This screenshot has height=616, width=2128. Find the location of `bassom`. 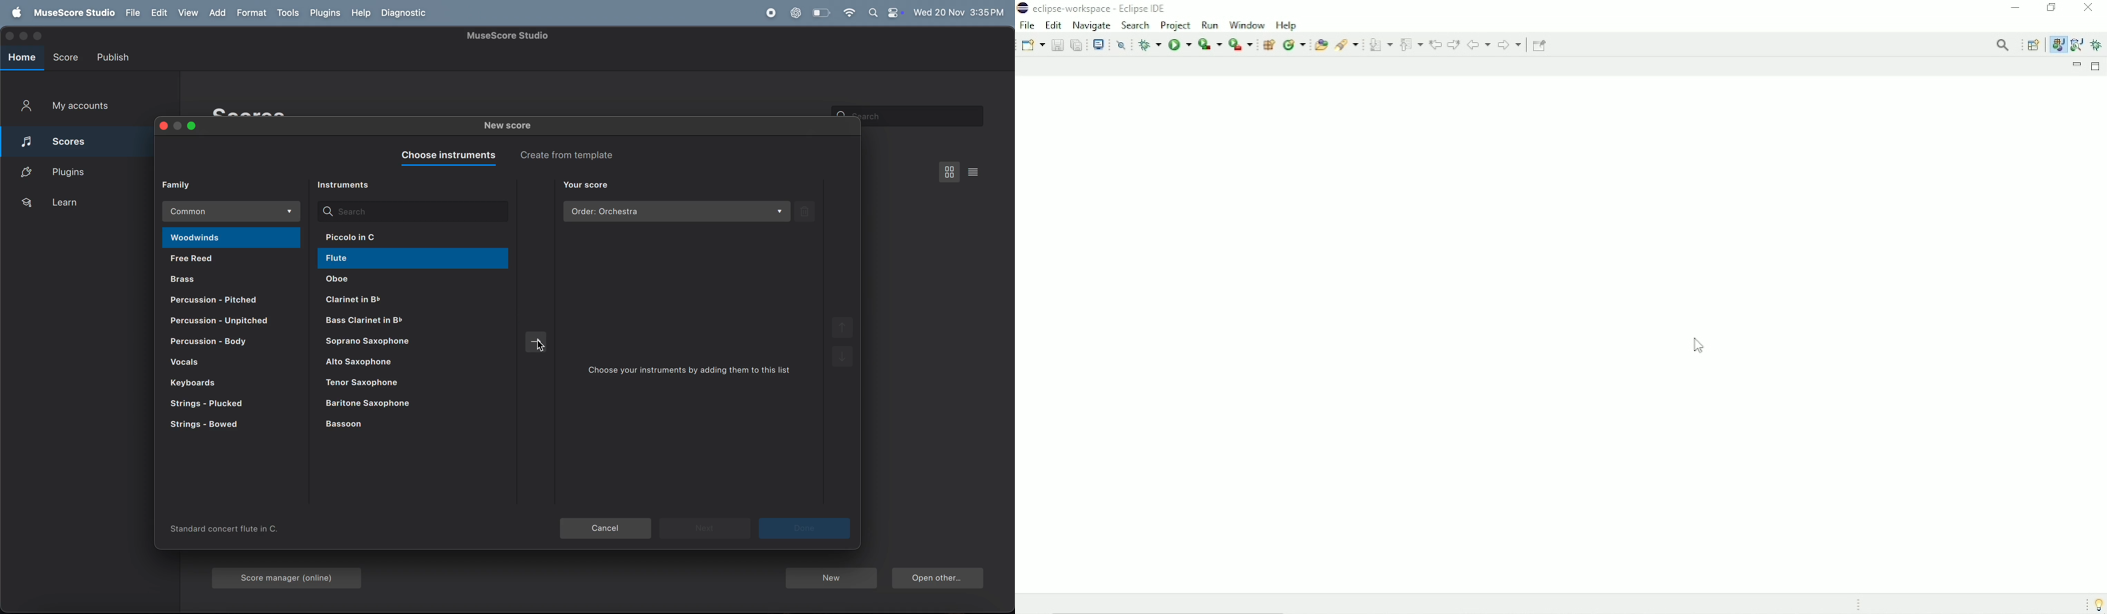

bassom is located at coordinates (385, 425).